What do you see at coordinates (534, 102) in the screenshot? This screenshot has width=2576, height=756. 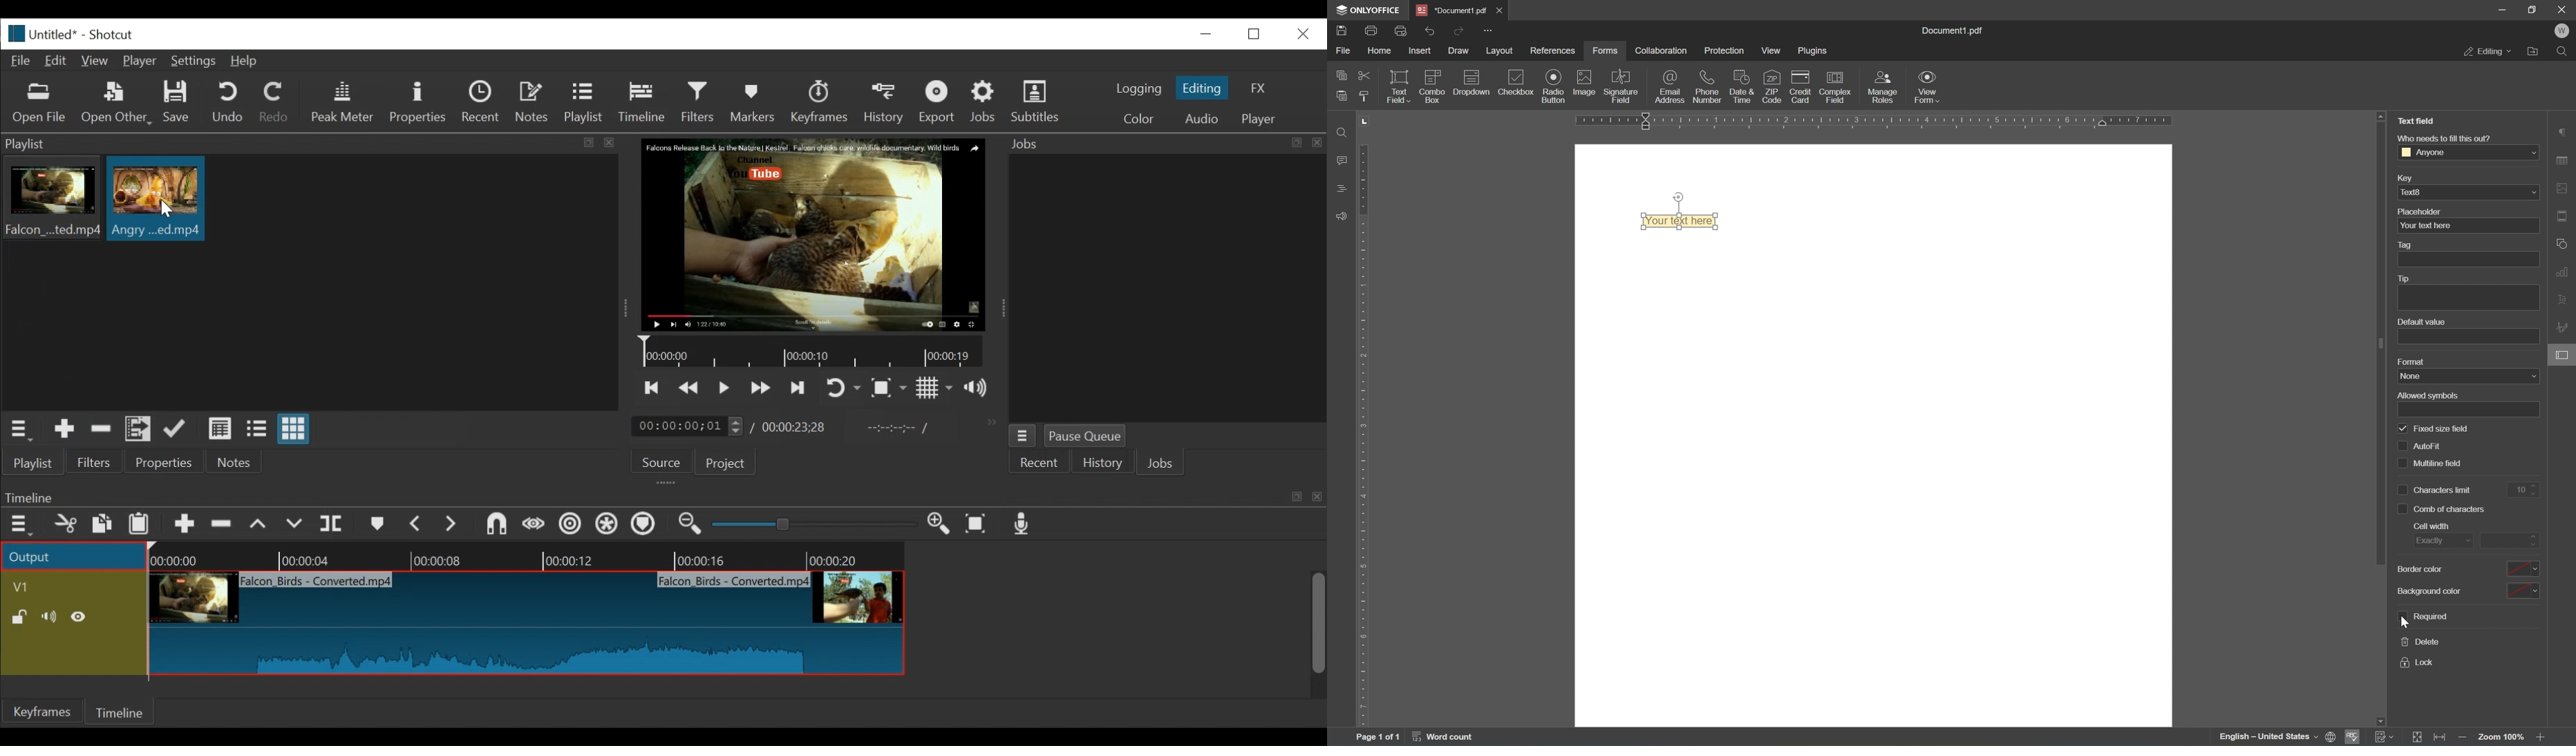 I see `Notes` at bounding box center [534, 102].